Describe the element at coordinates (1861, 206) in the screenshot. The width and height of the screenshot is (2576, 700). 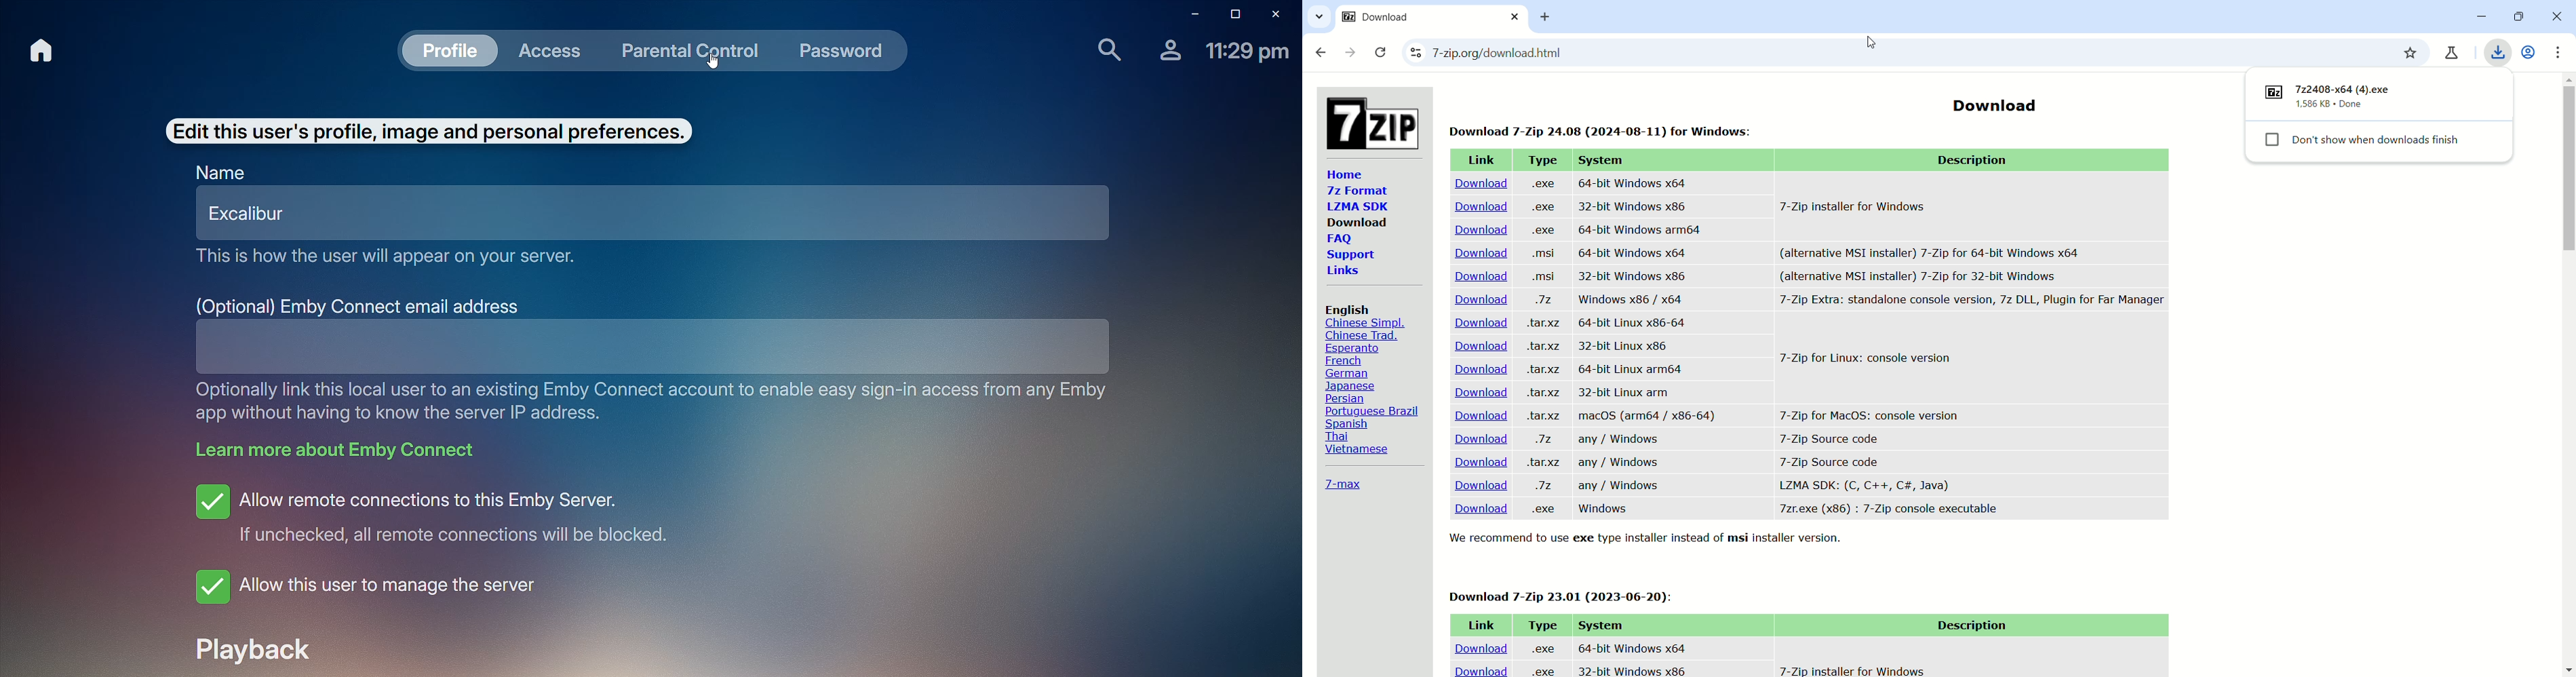
I see `7-Zip installer for Windows` at that location.